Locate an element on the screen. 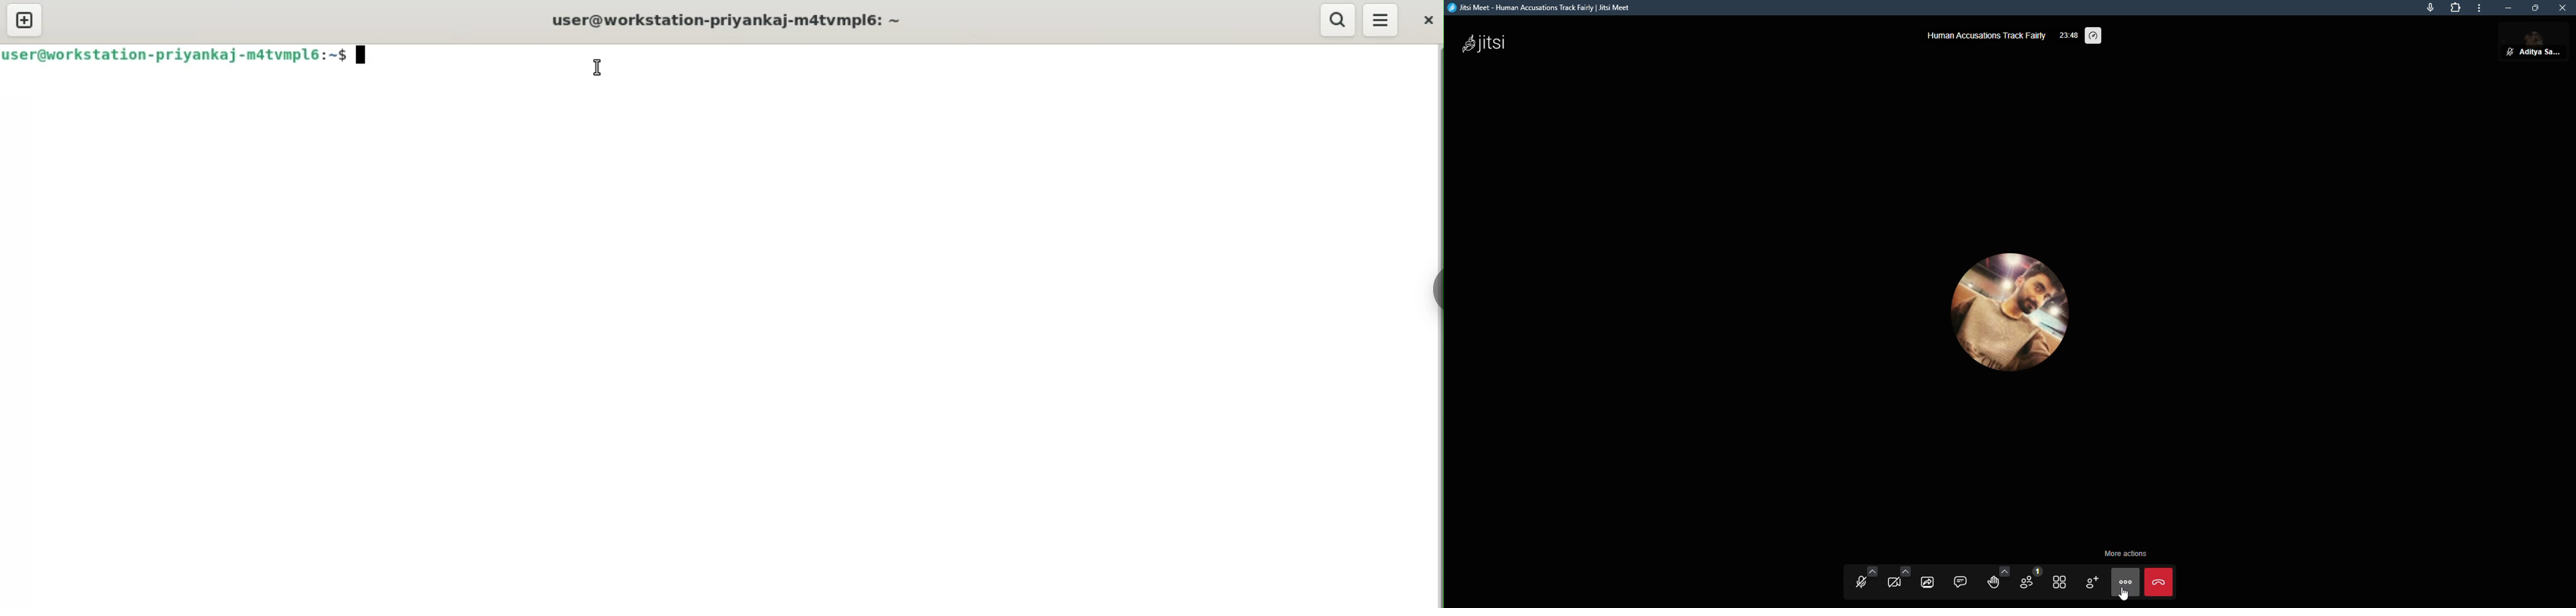 This screenshot has height=616, width=2576. minimize is located at coordinates (2510, 9).